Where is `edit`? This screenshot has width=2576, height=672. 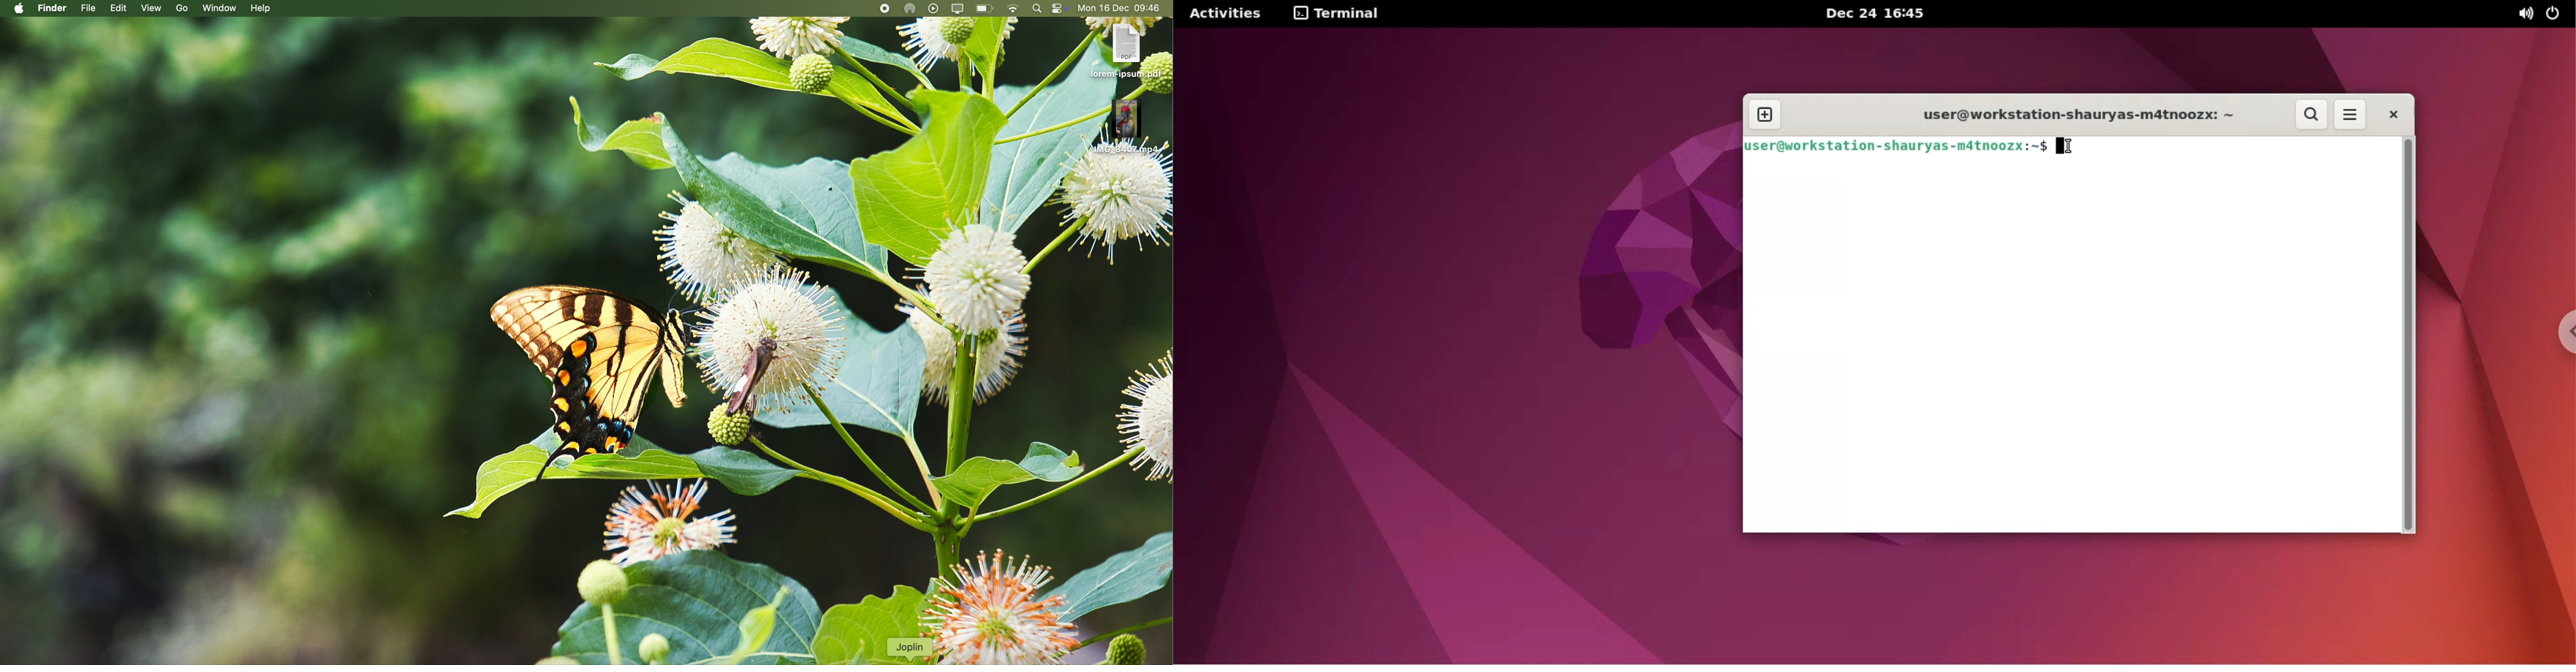
edit is located at coordinates (119, 9).